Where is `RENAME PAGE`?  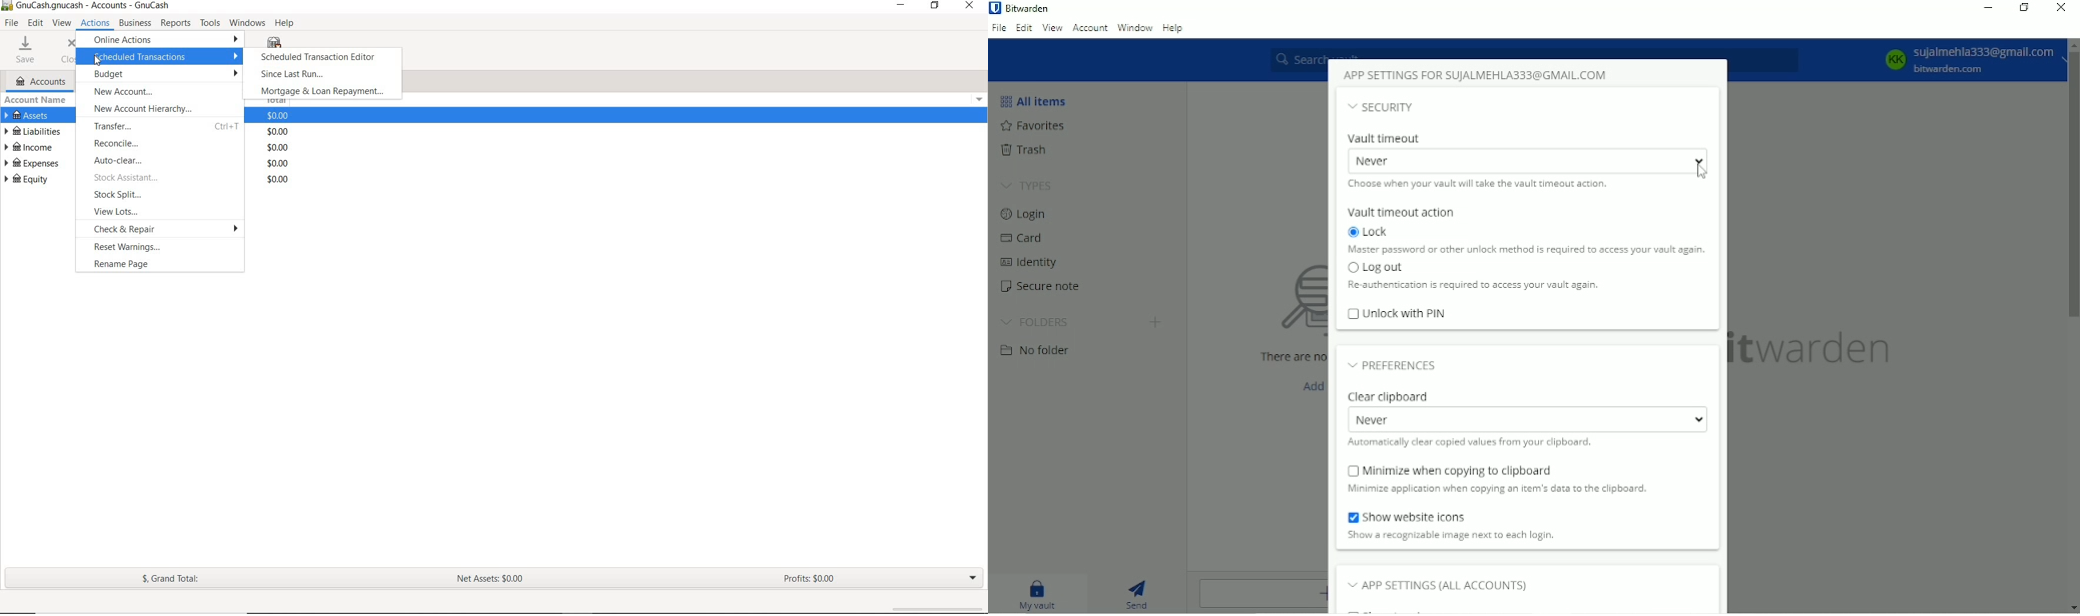
RENAME PAGE is located at coordinates (163, 265).